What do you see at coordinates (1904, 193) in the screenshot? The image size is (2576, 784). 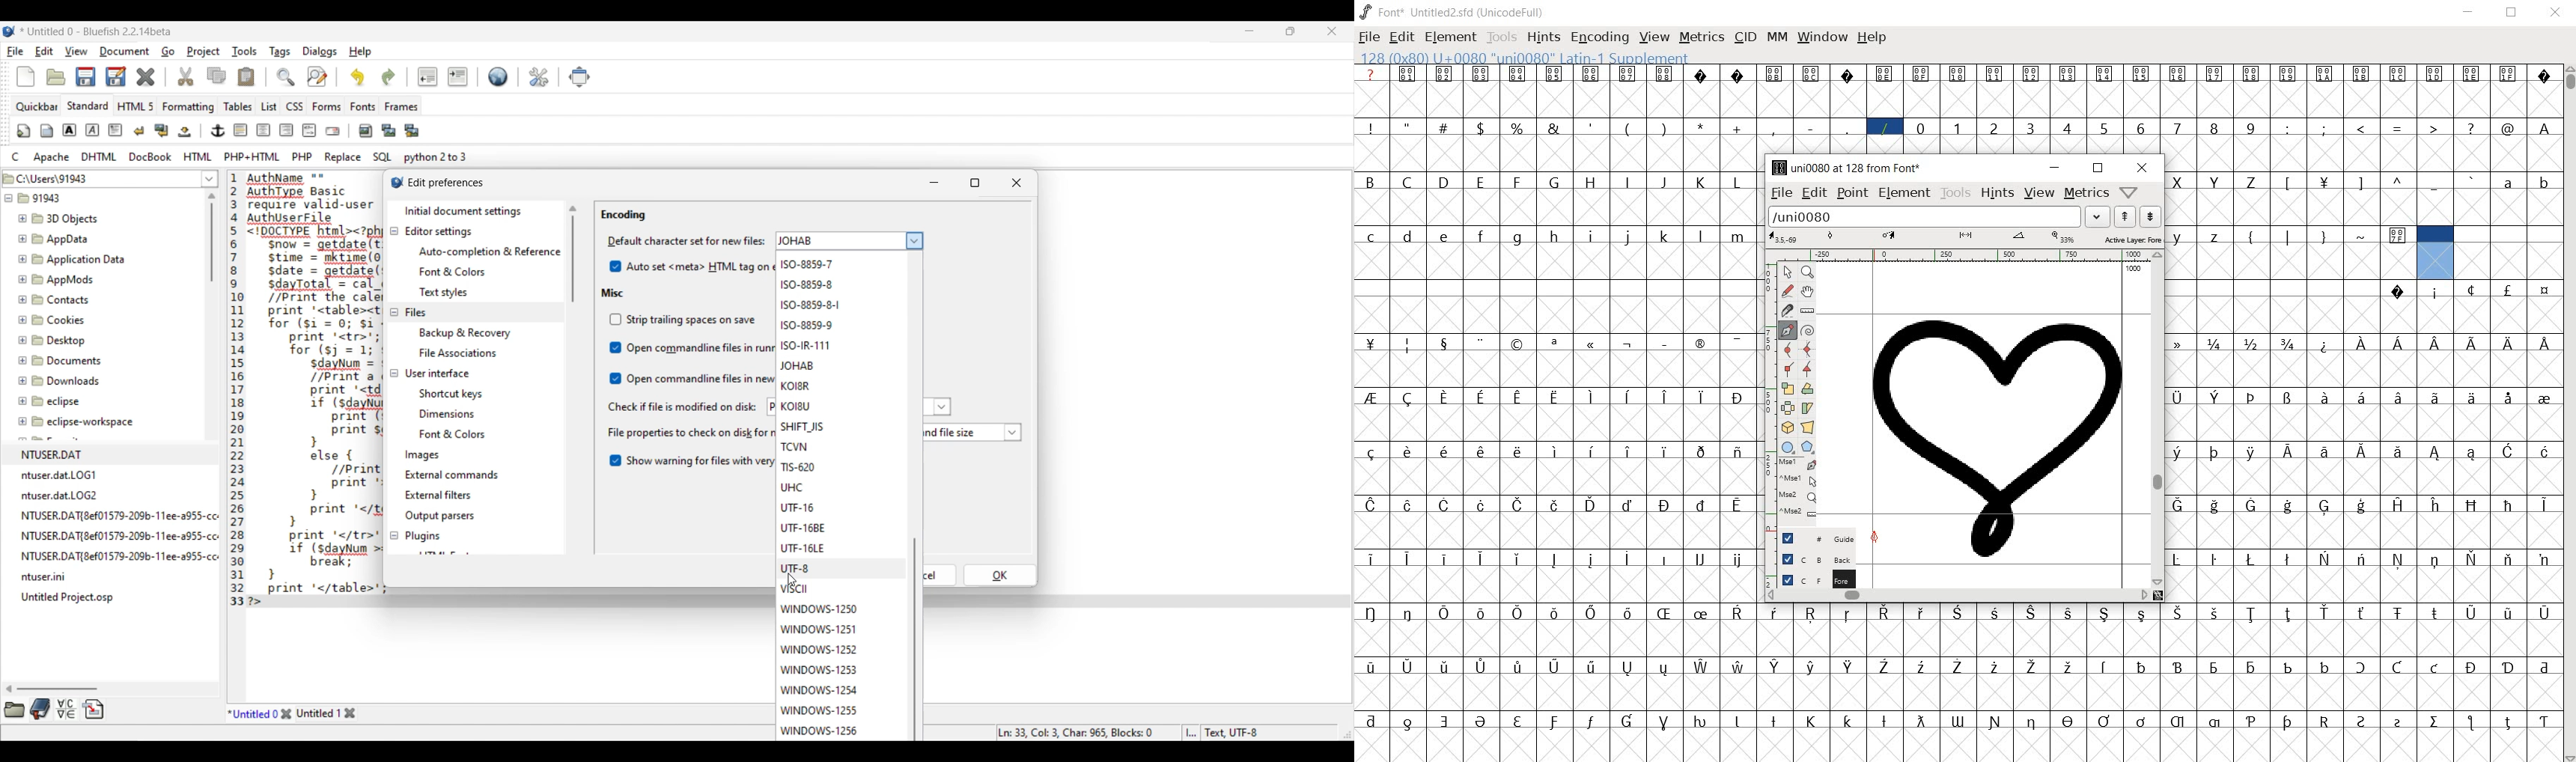 I see `element` at bounding box center [1904, 193].